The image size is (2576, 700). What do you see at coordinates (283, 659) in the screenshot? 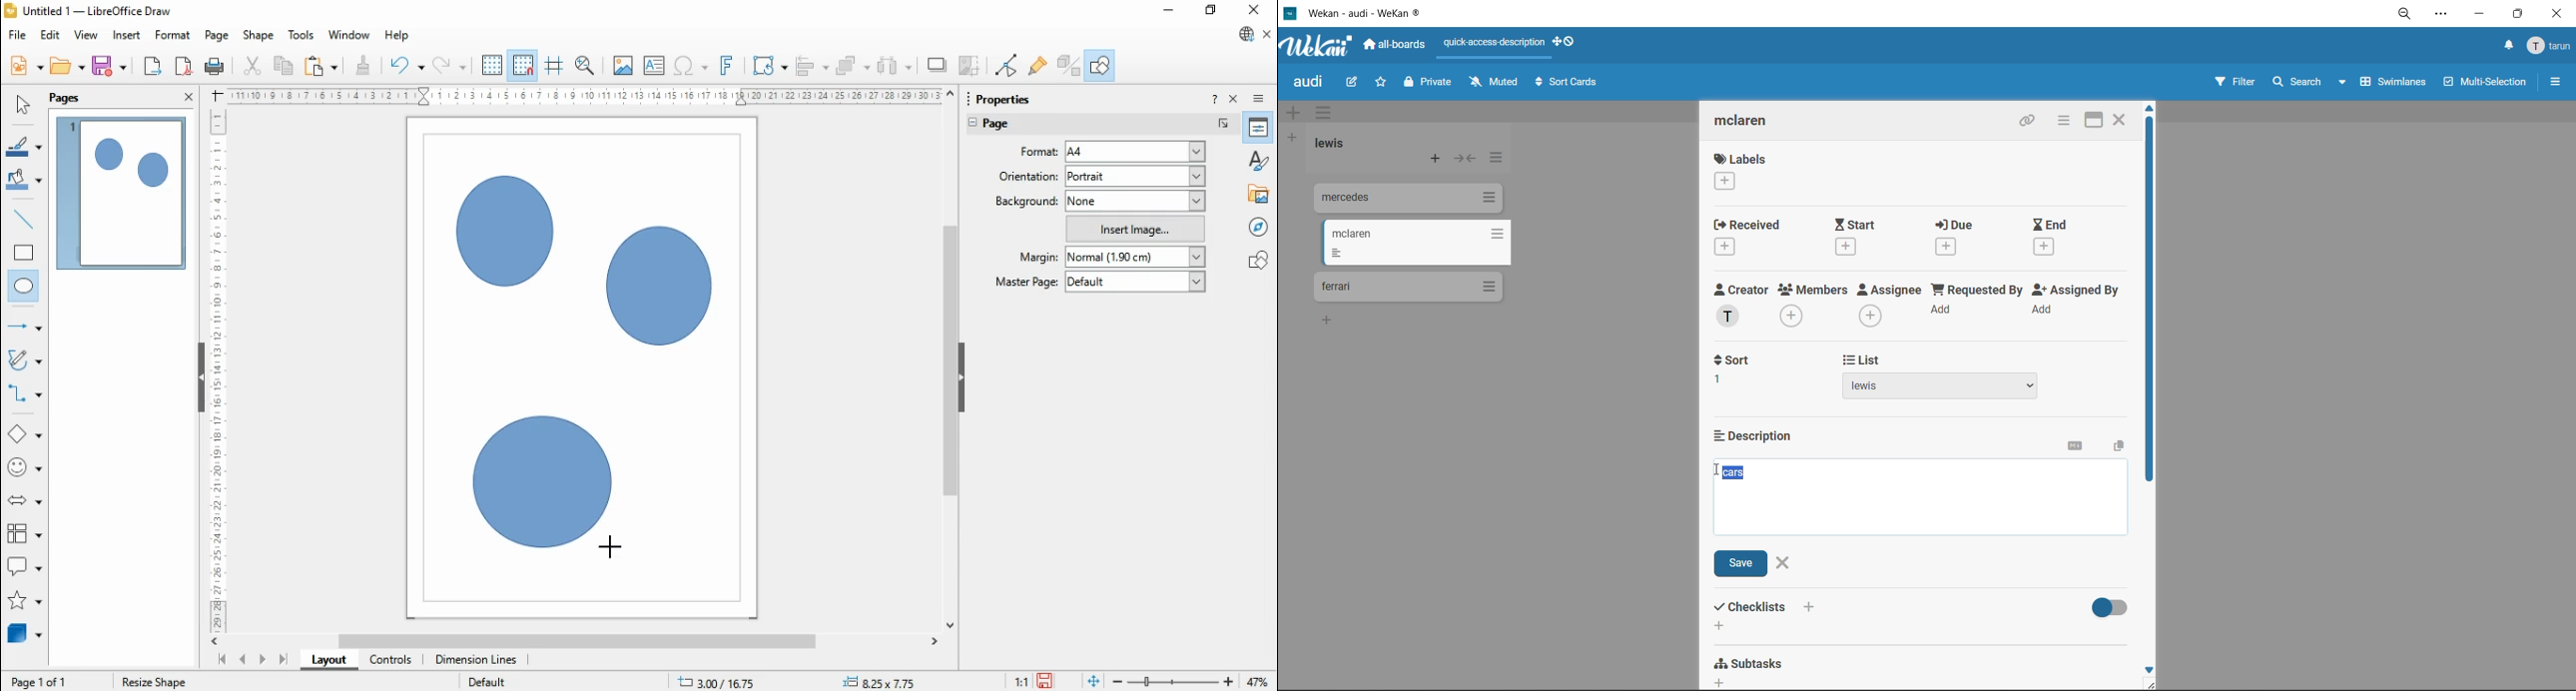
I see `last page` at bounding box center [283, 659].